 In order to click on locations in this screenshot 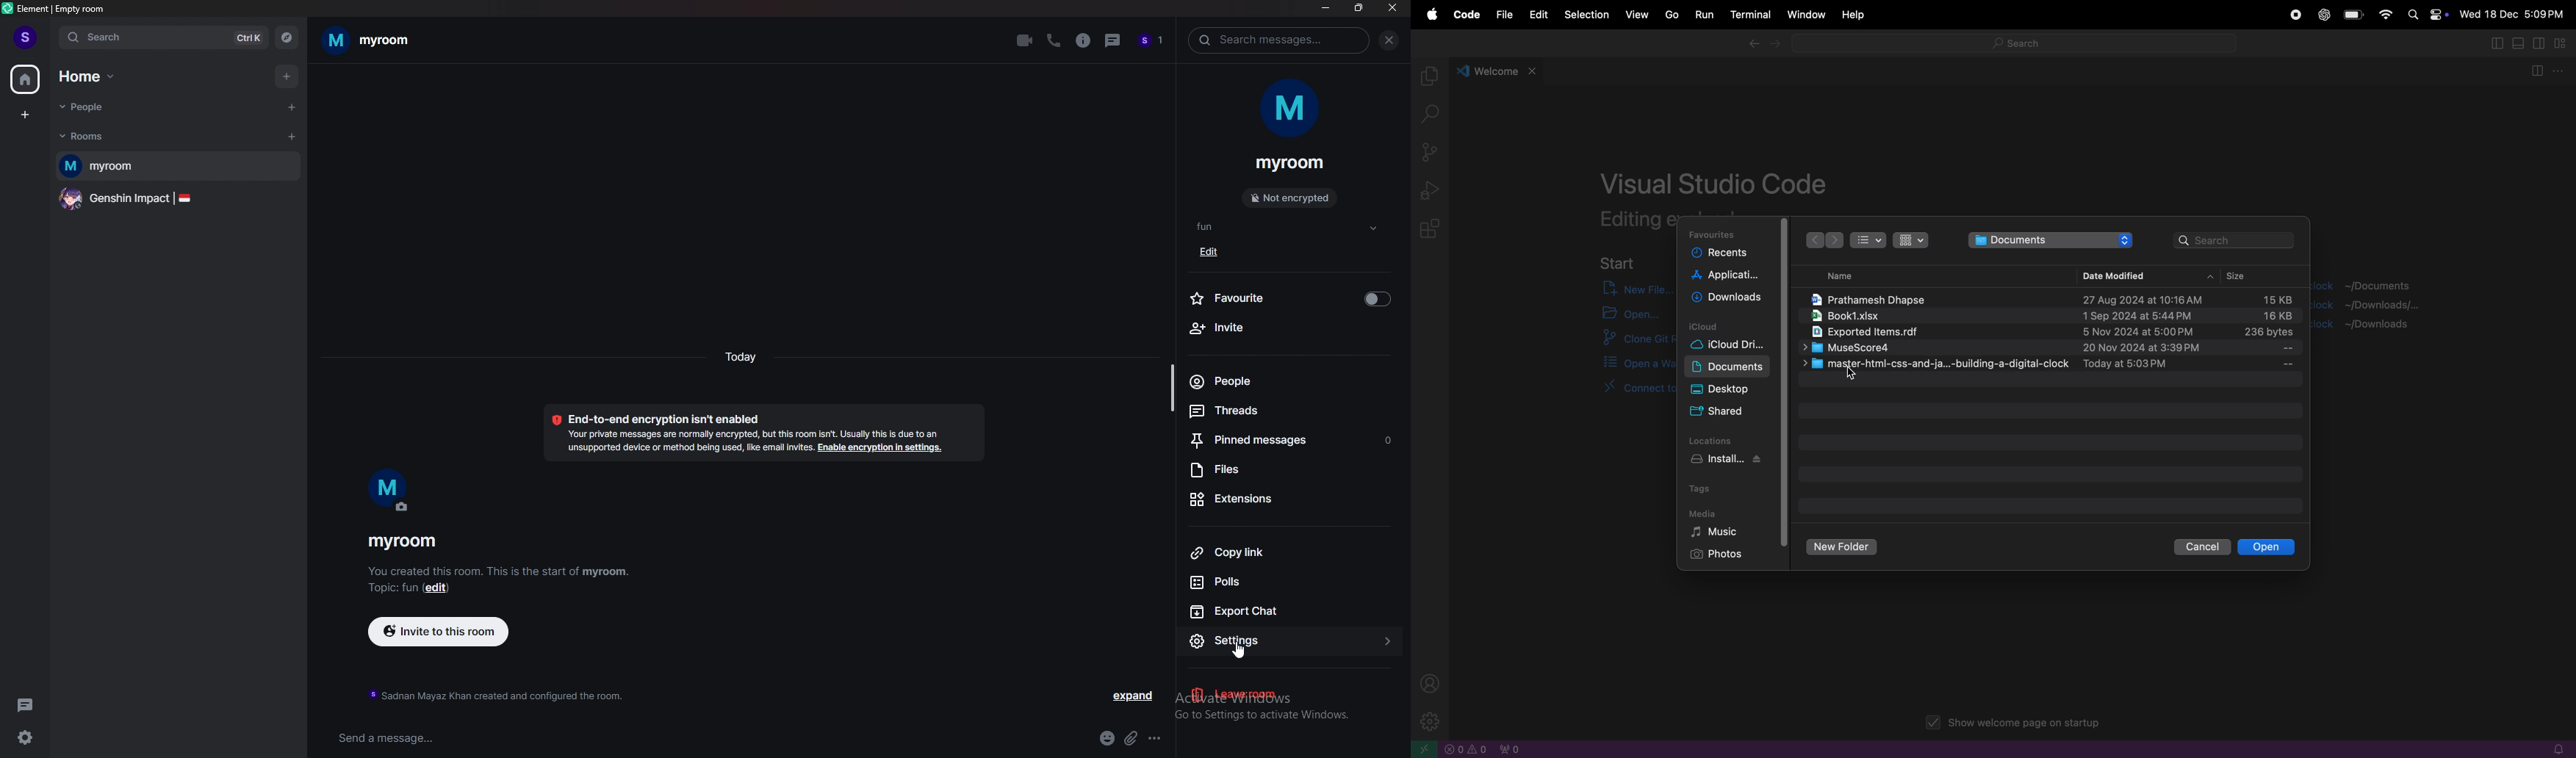, I will do `click(1716, 440)`.